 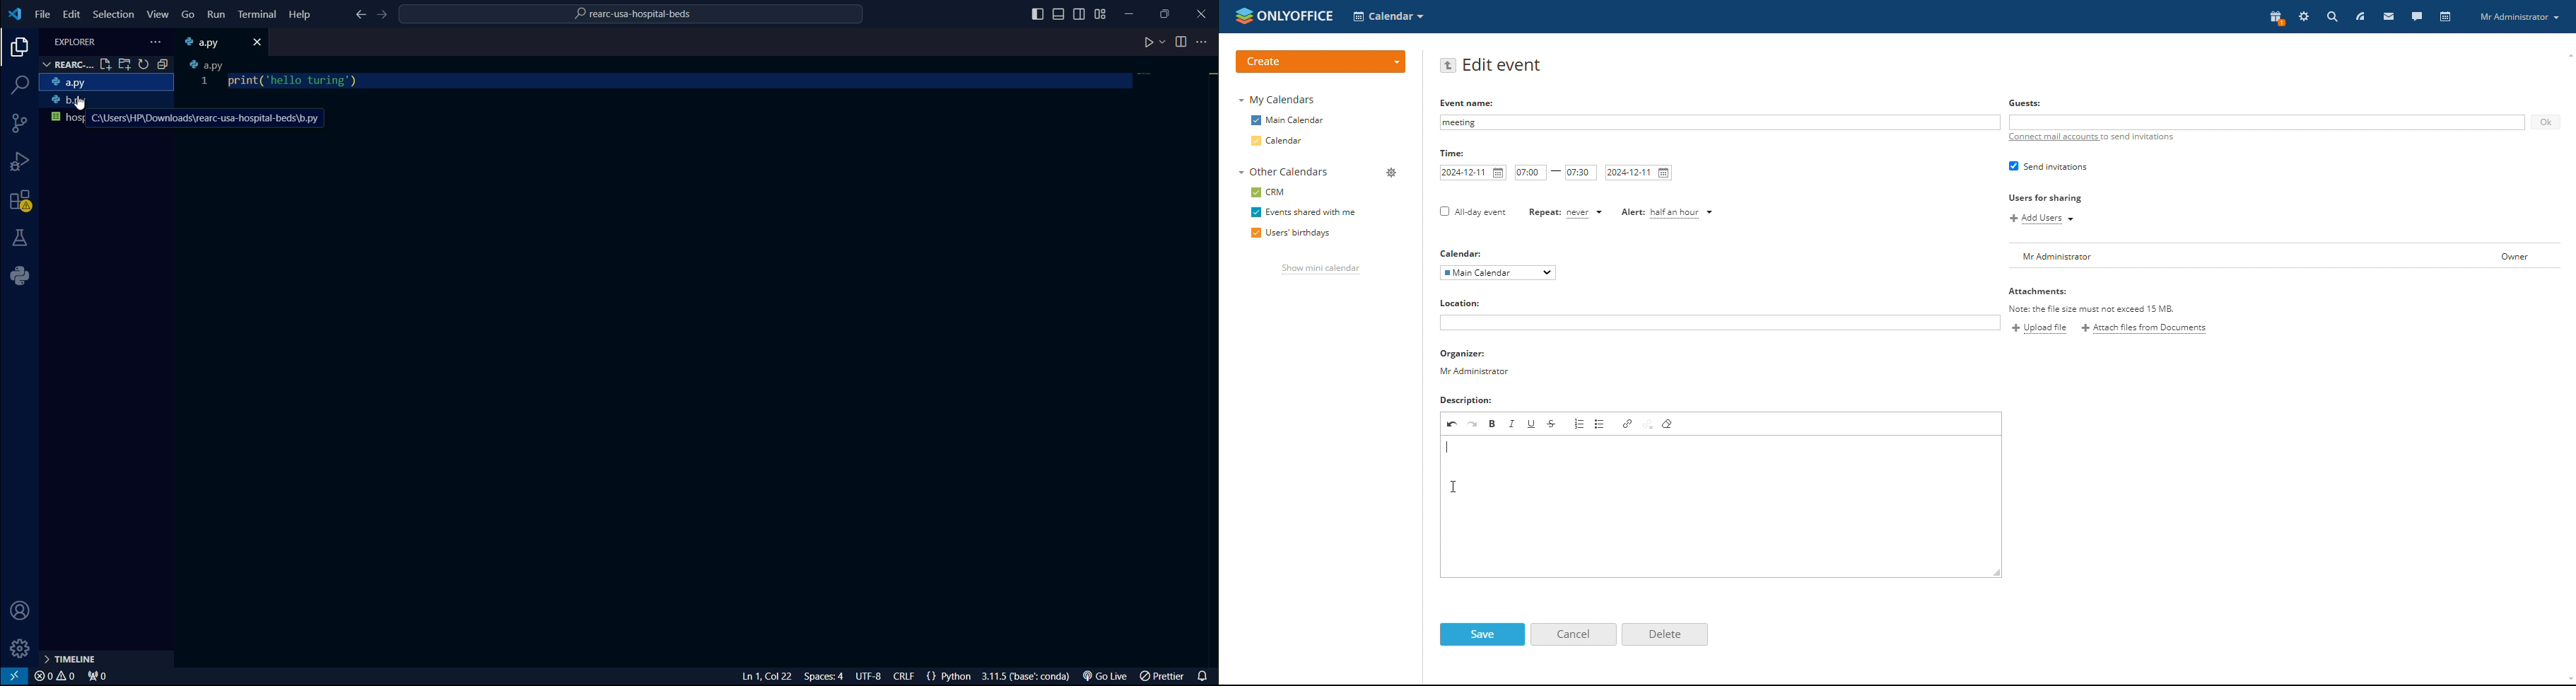 I want to click on 1, so click(x=204, y=83).